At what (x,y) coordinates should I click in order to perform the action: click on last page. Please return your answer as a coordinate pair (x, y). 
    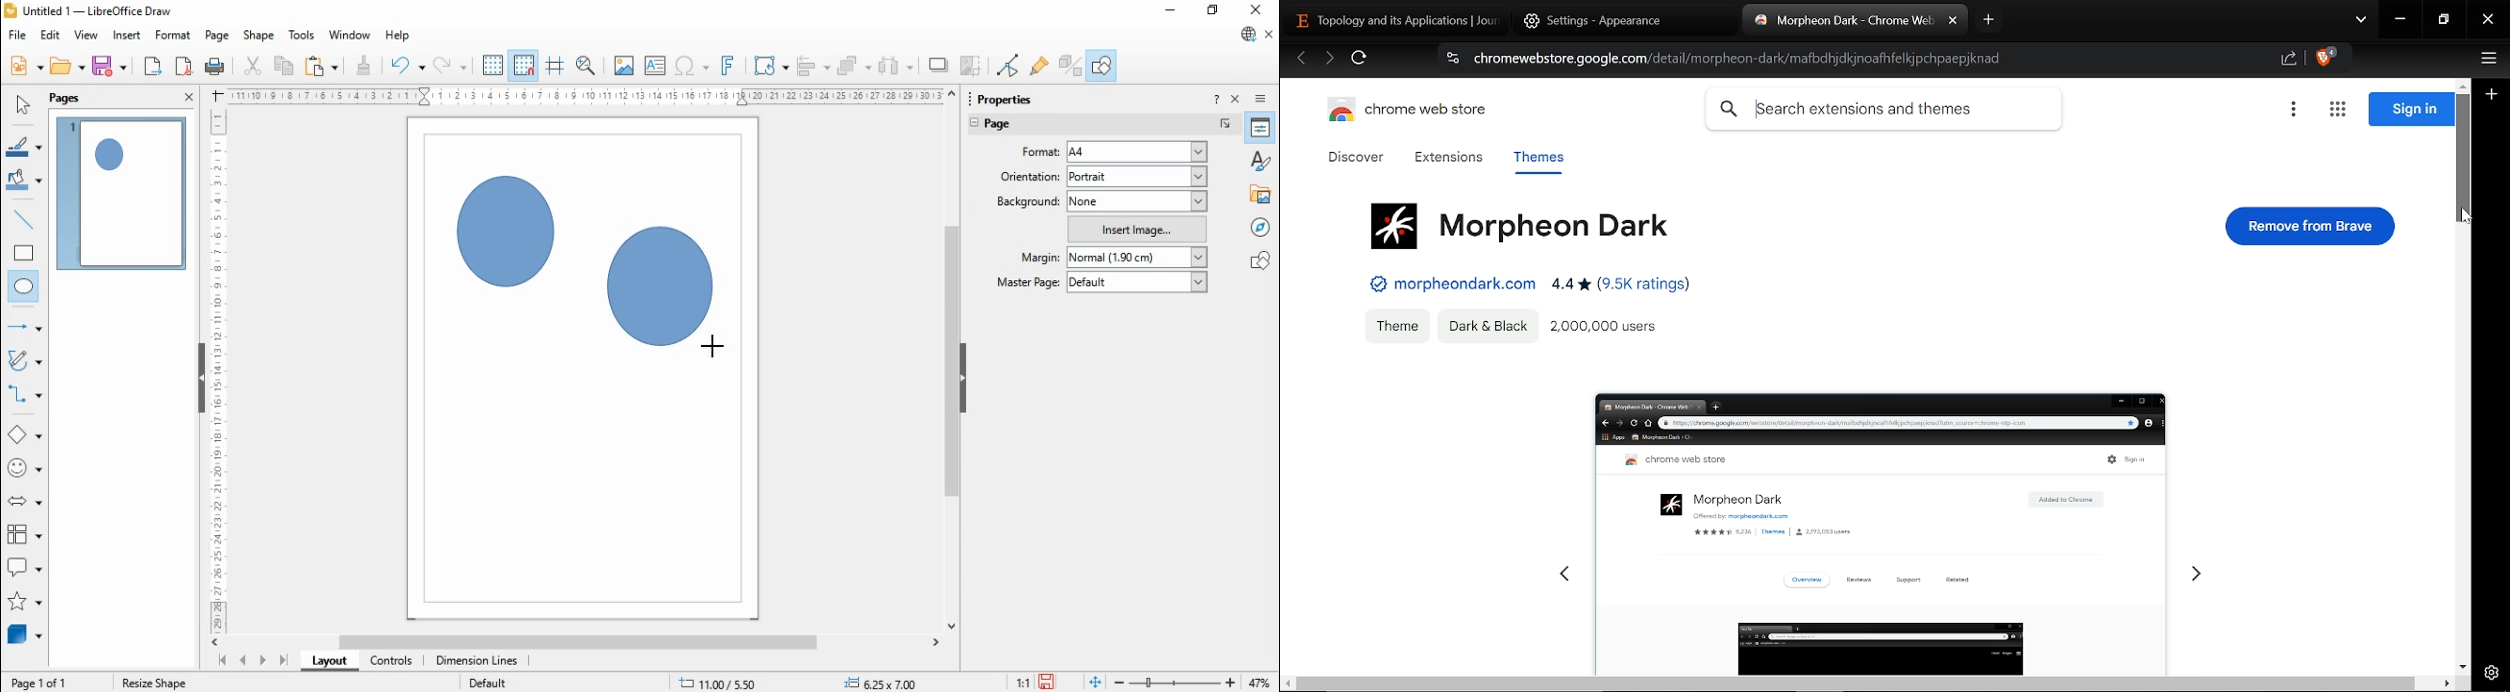
    Looking at the image, I should click on (283, 660).